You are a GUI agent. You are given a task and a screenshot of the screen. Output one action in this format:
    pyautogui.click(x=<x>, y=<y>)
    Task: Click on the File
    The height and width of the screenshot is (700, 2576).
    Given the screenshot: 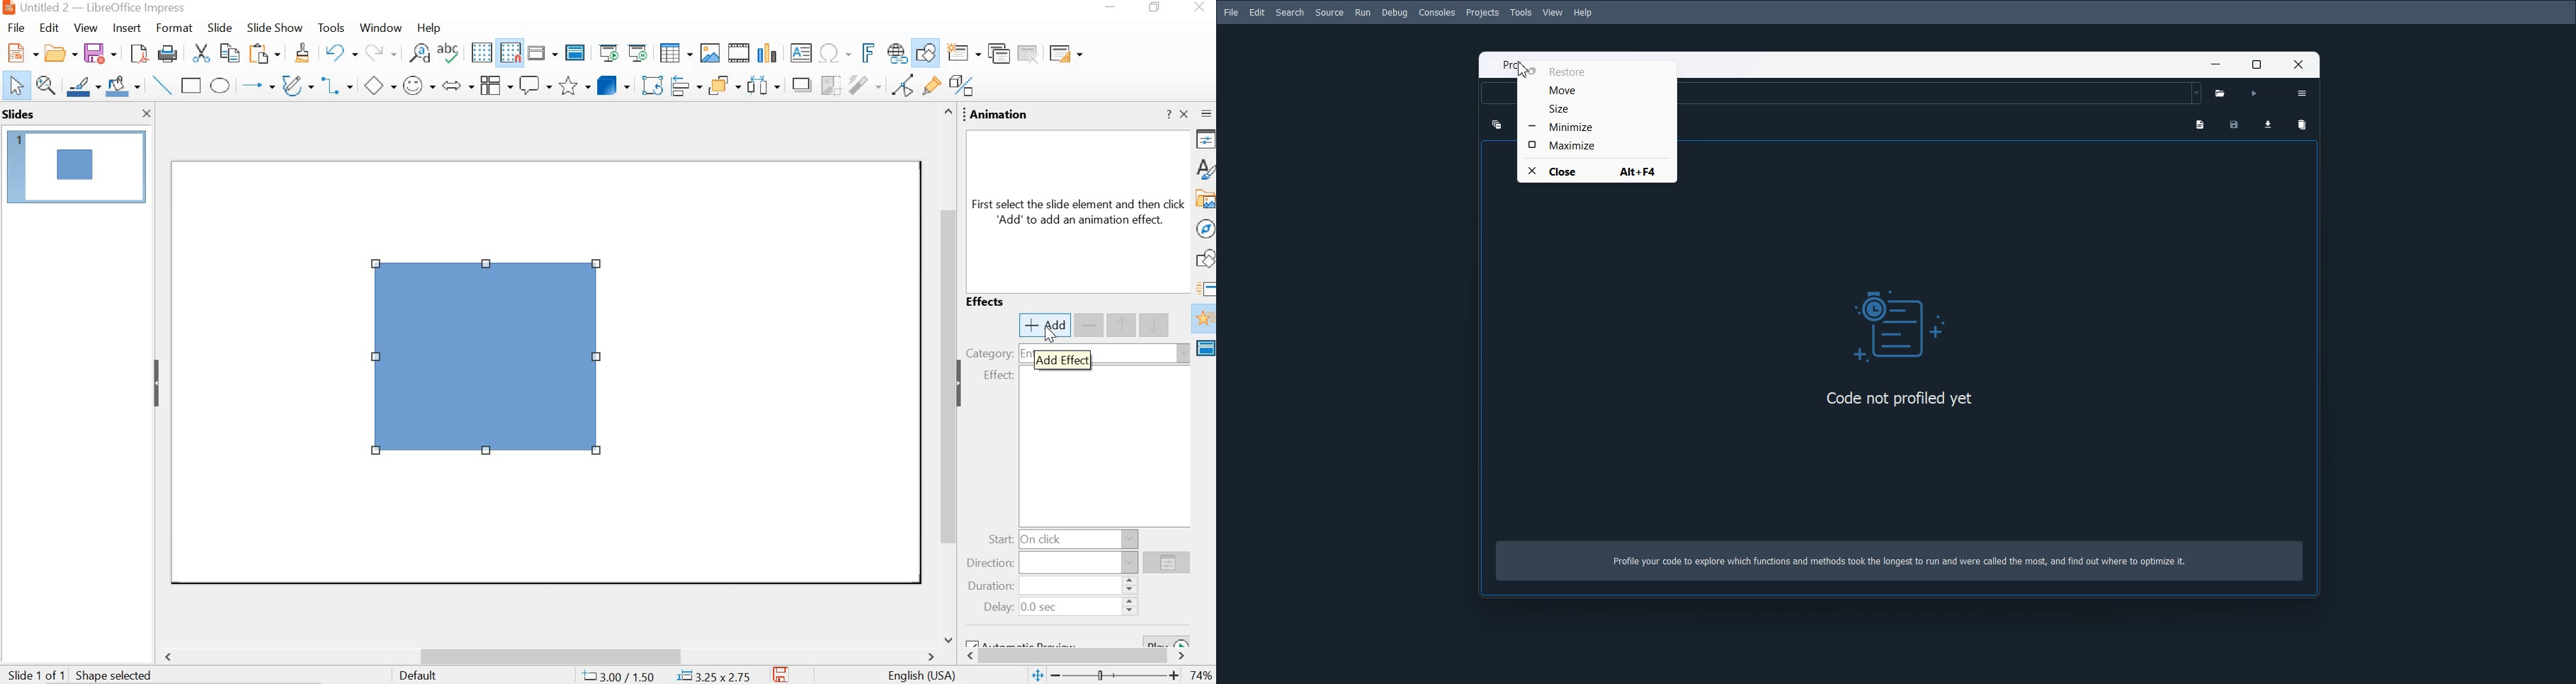 What is the action you would take?
    pyautogui.click(x=1232, y=12)
    